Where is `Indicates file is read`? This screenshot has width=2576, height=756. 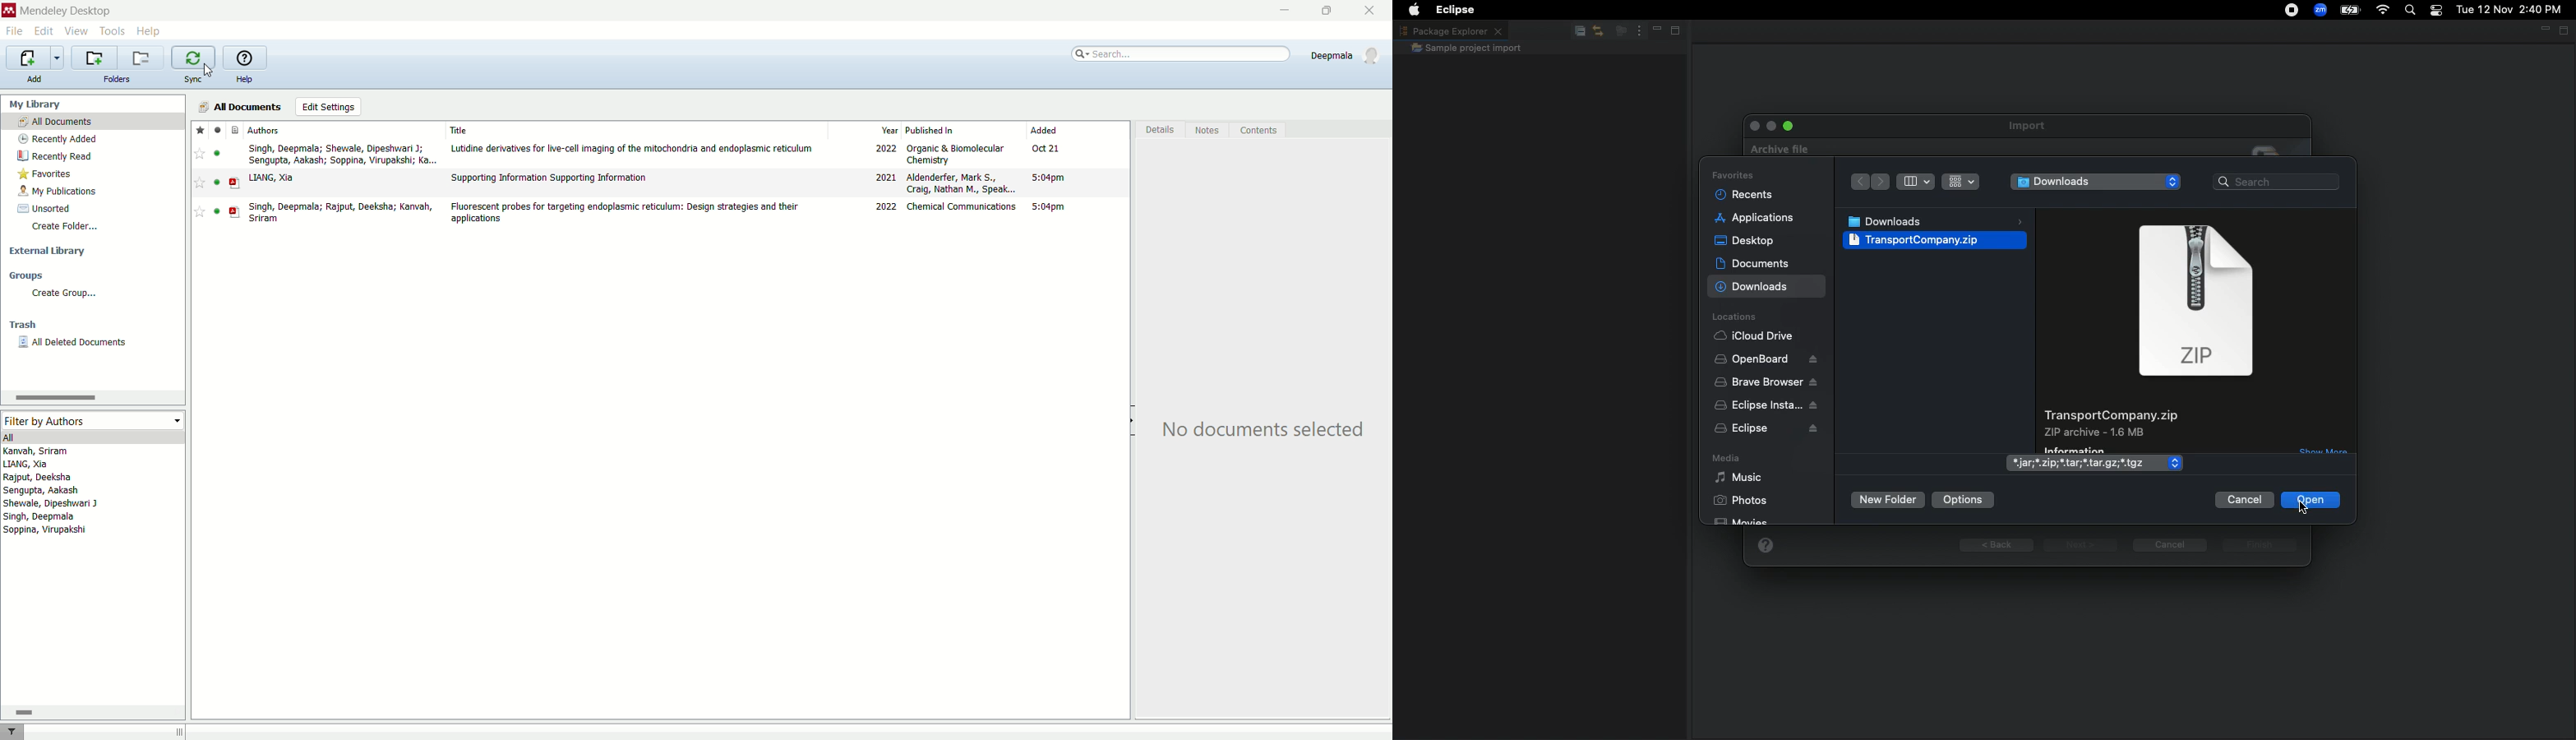
Indicates file is read is located at coordinates (217, 212).